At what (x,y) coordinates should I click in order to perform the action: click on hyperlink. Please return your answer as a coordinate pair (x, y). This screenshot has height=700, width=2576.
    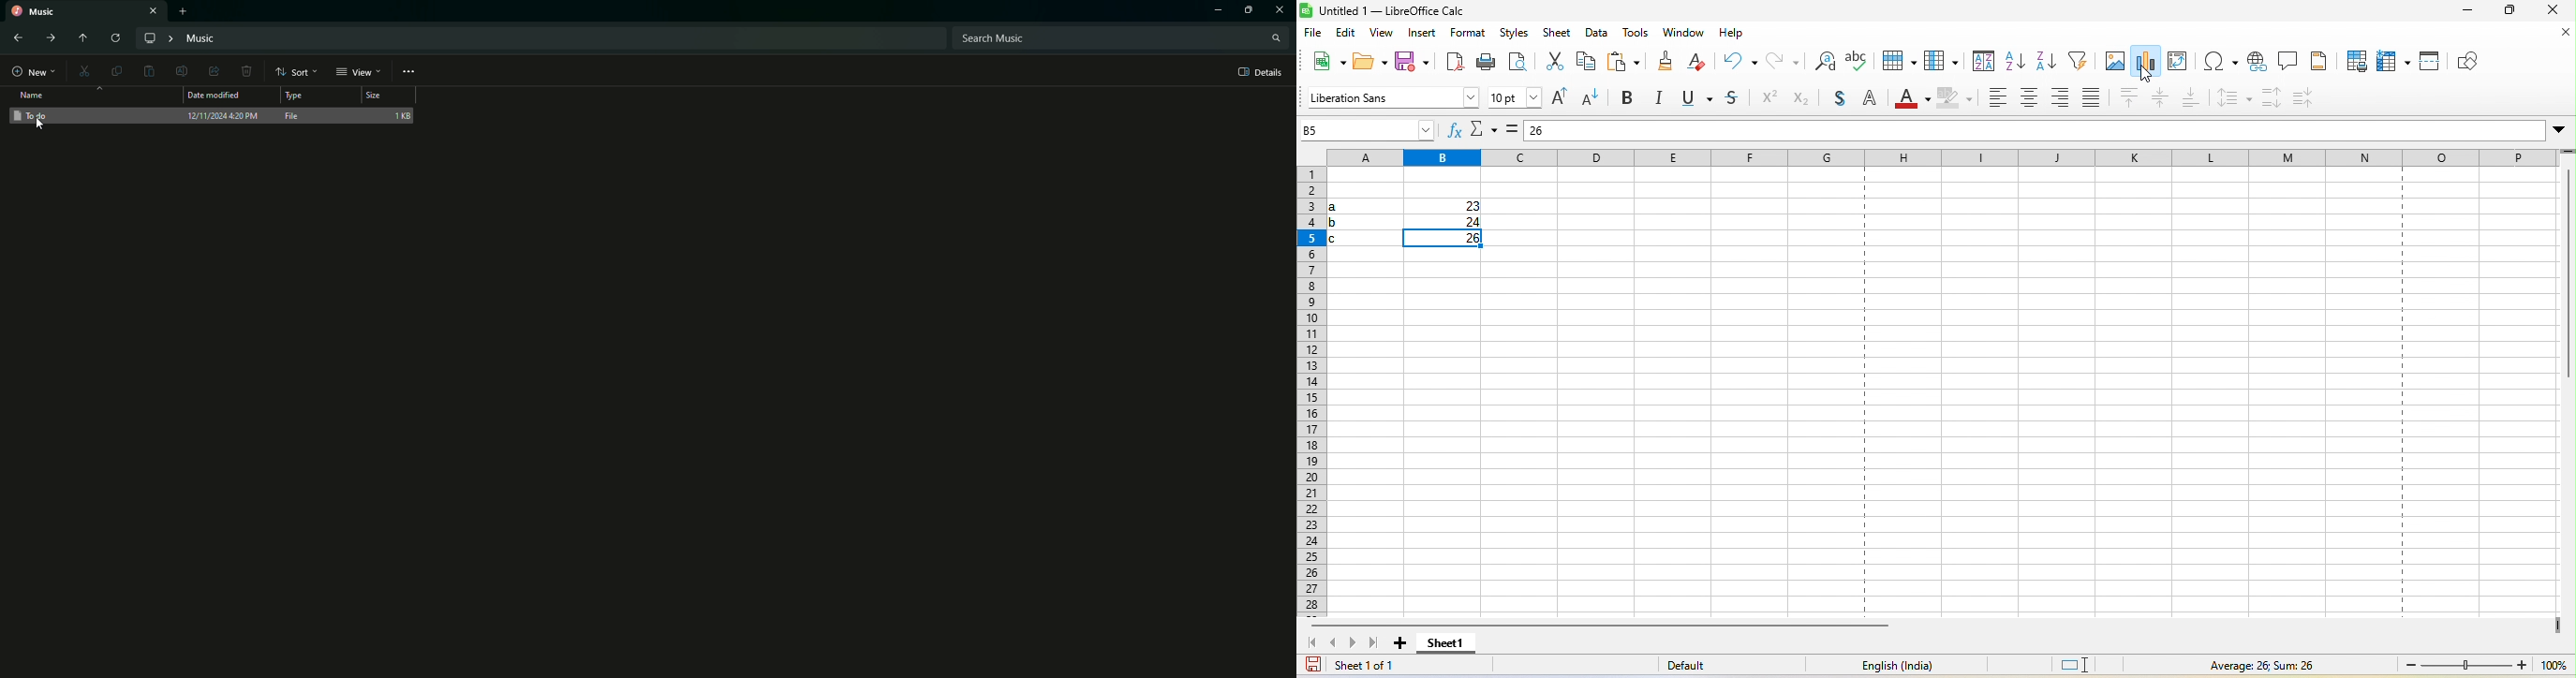
    Looking at the image, I should click on (2259, 64).